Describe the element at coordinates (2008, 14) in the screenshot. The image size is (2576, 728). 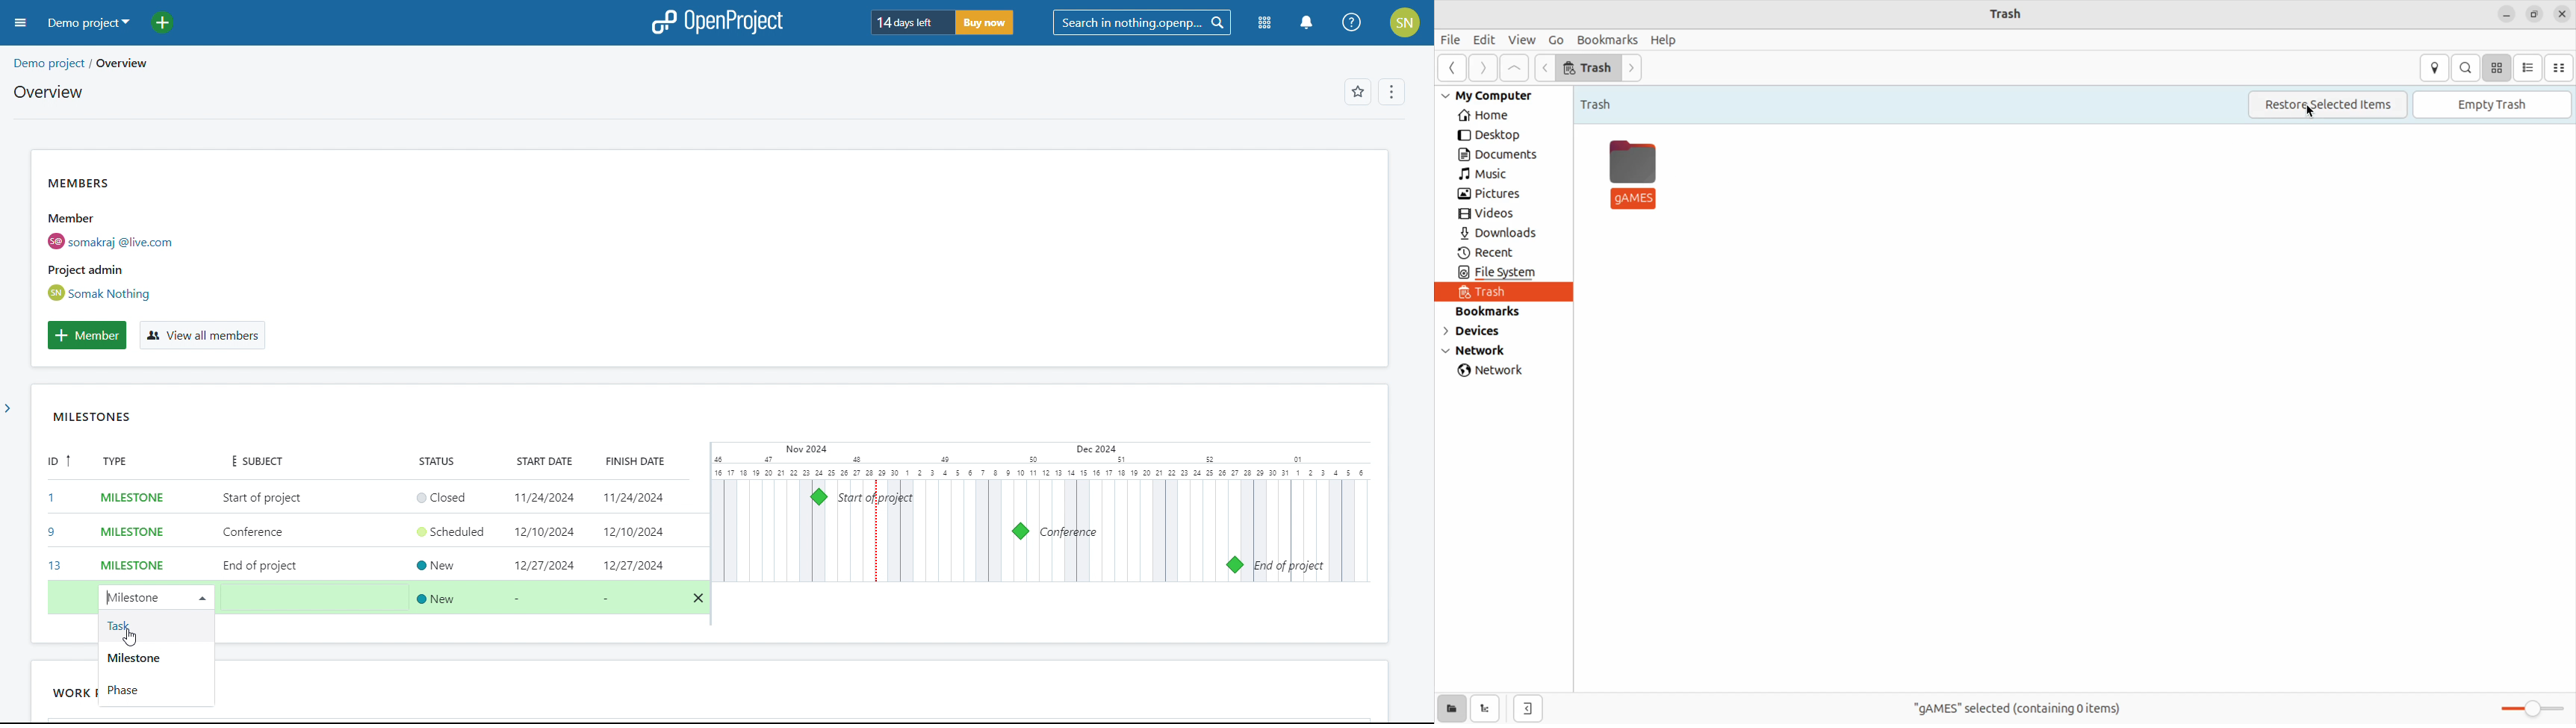
I see `trash` at that location.